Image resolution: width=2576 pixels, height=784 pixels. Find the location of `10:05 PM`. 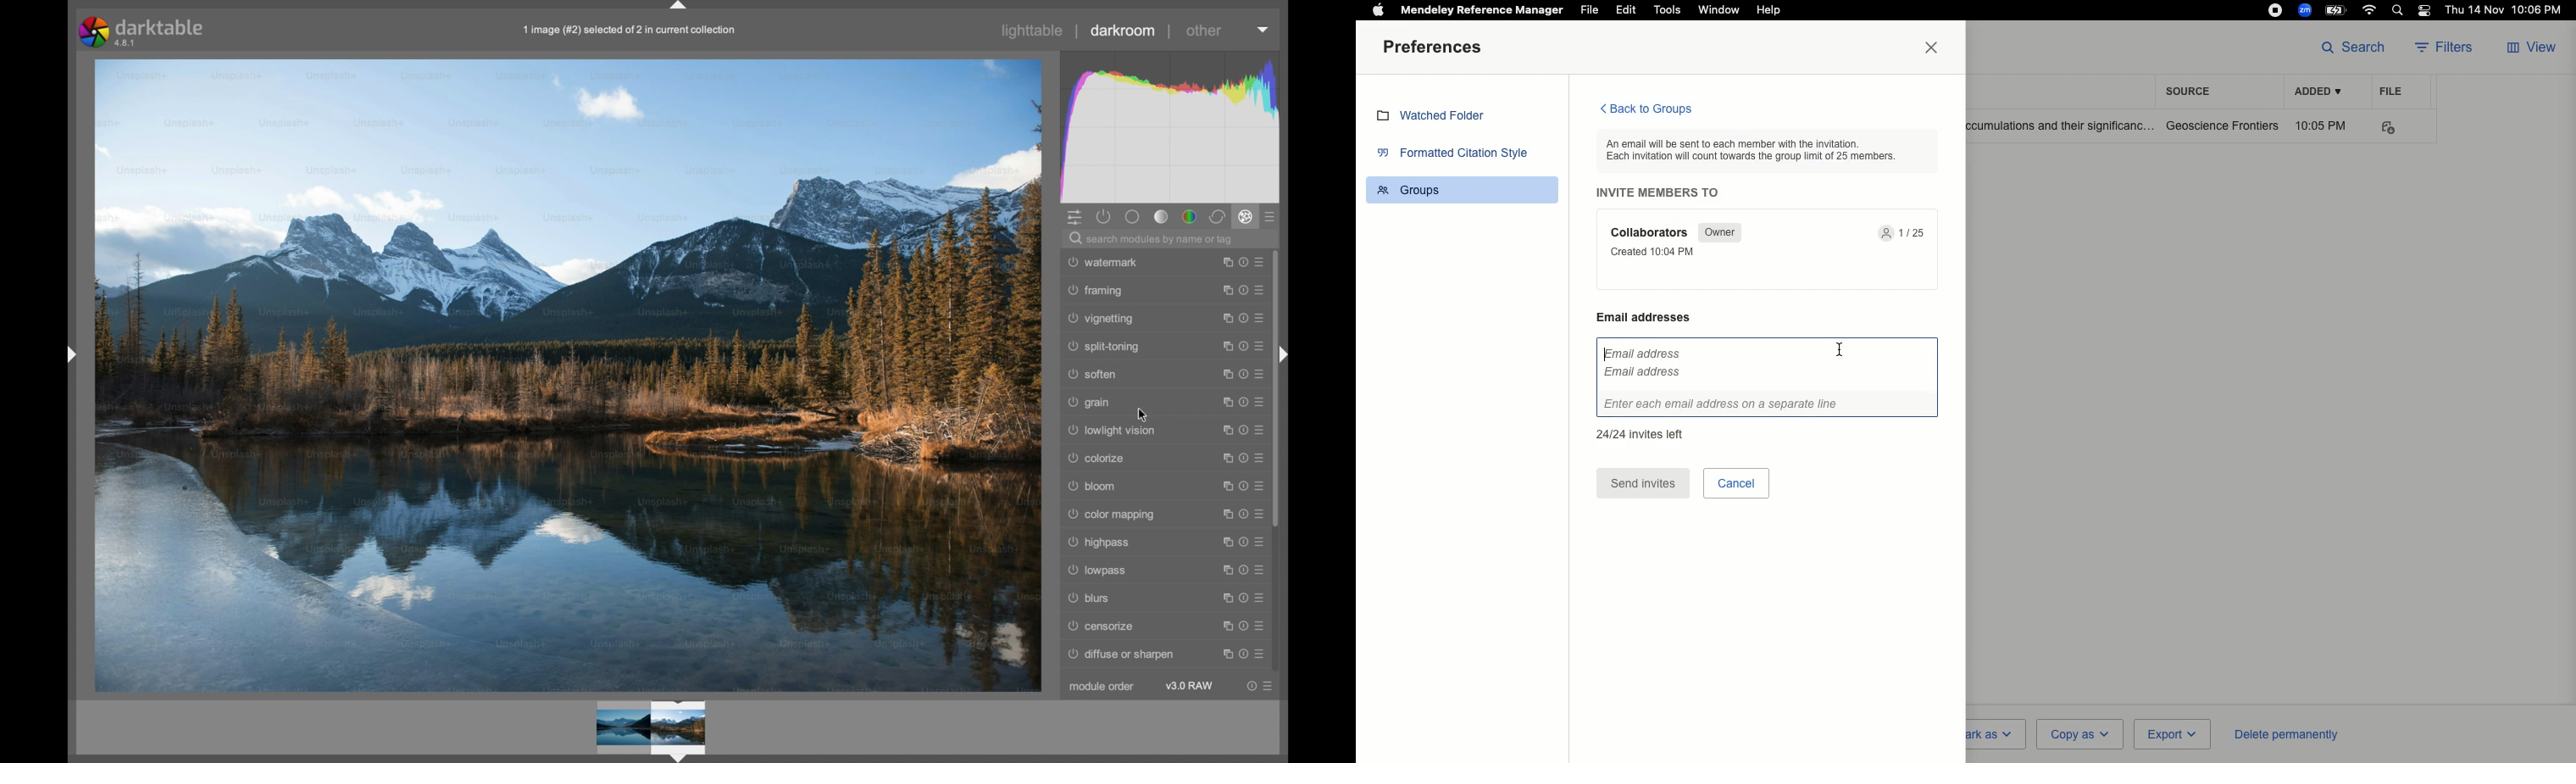

10:05 PM is located at coordinates (2323, 125).